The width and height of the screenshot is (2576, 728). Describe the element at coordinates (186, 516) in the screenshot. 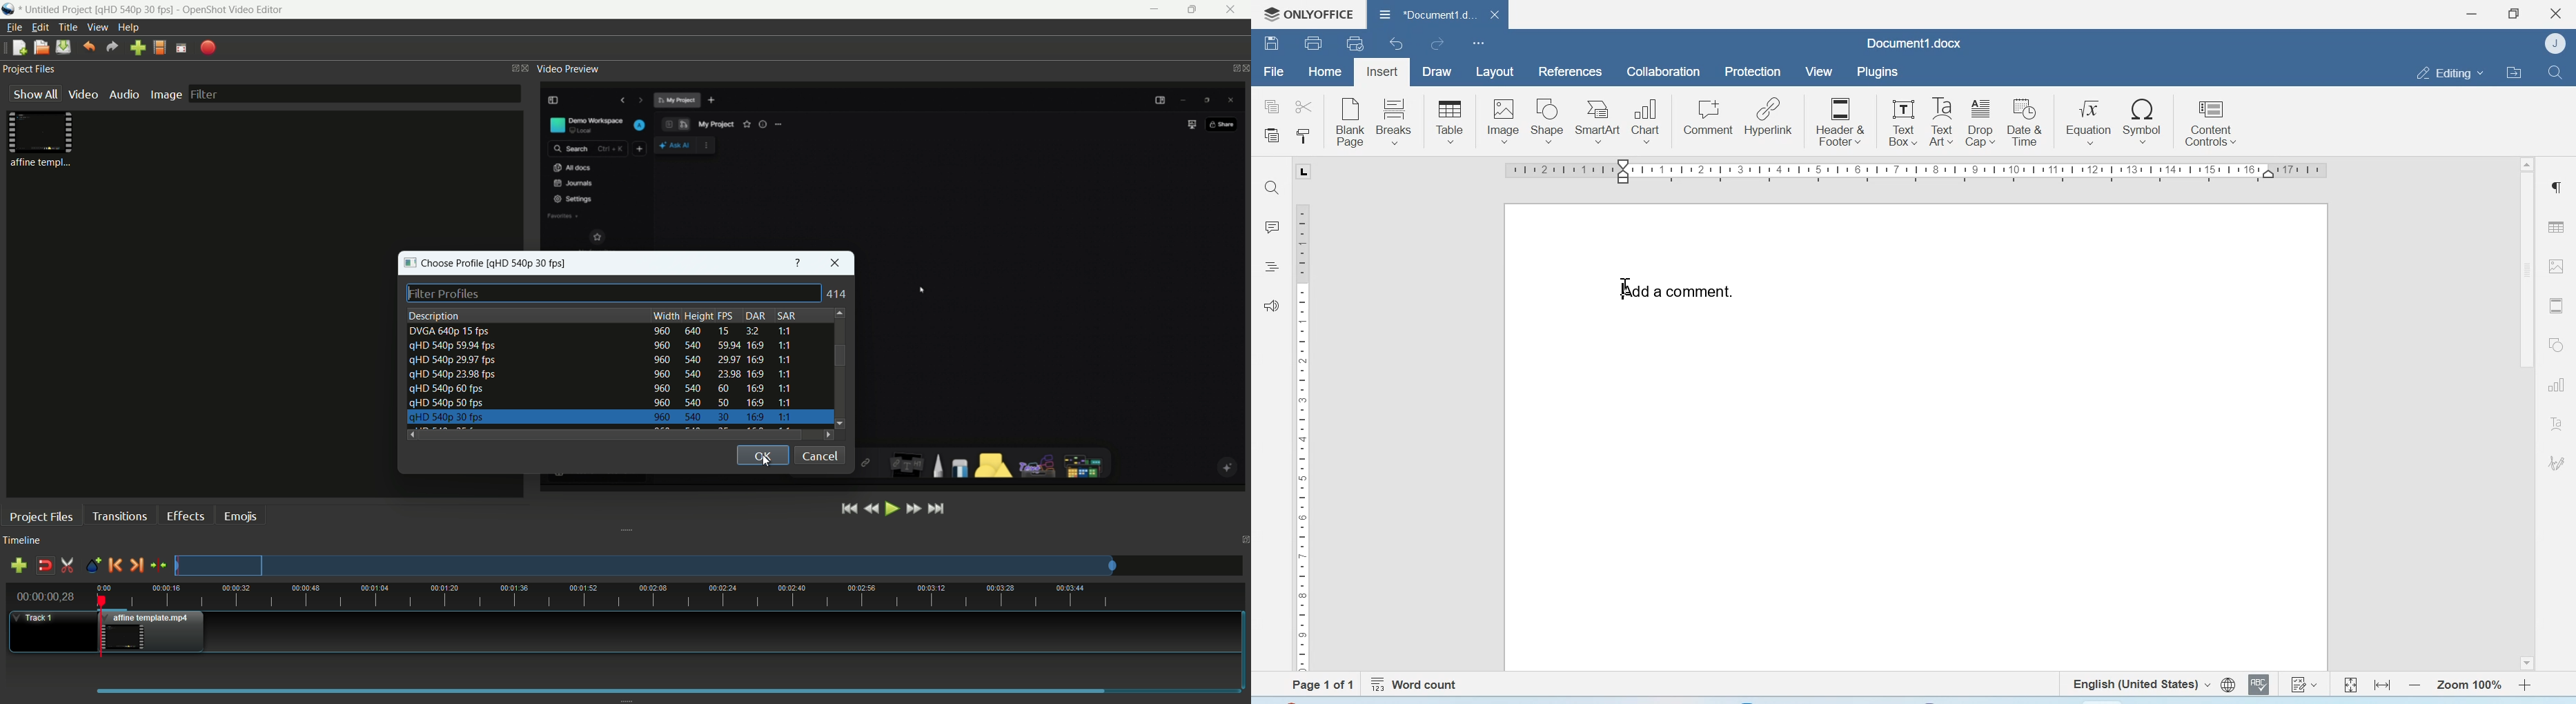

I see `effects` at that location.